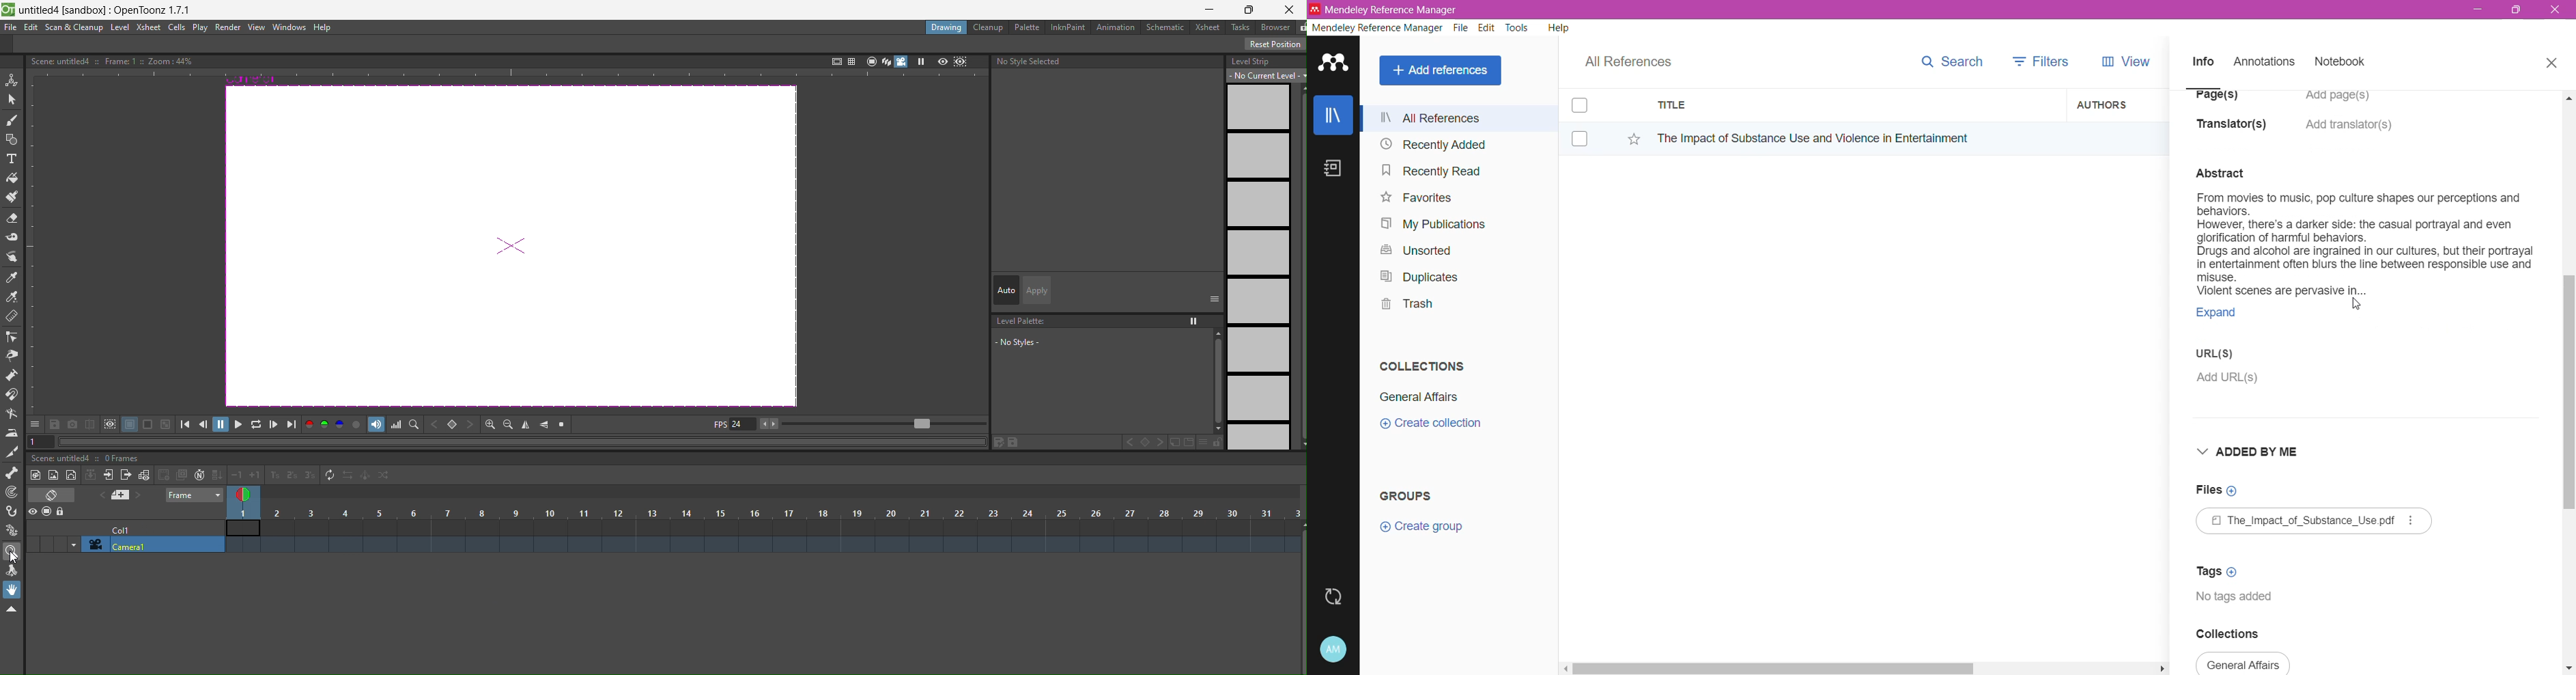 Image resolution: width=2576 pixels, height=700 pixels. What do you see at coordinates (323, 27) in the screenshot?
I see `help` at bounding box center [323, 27].